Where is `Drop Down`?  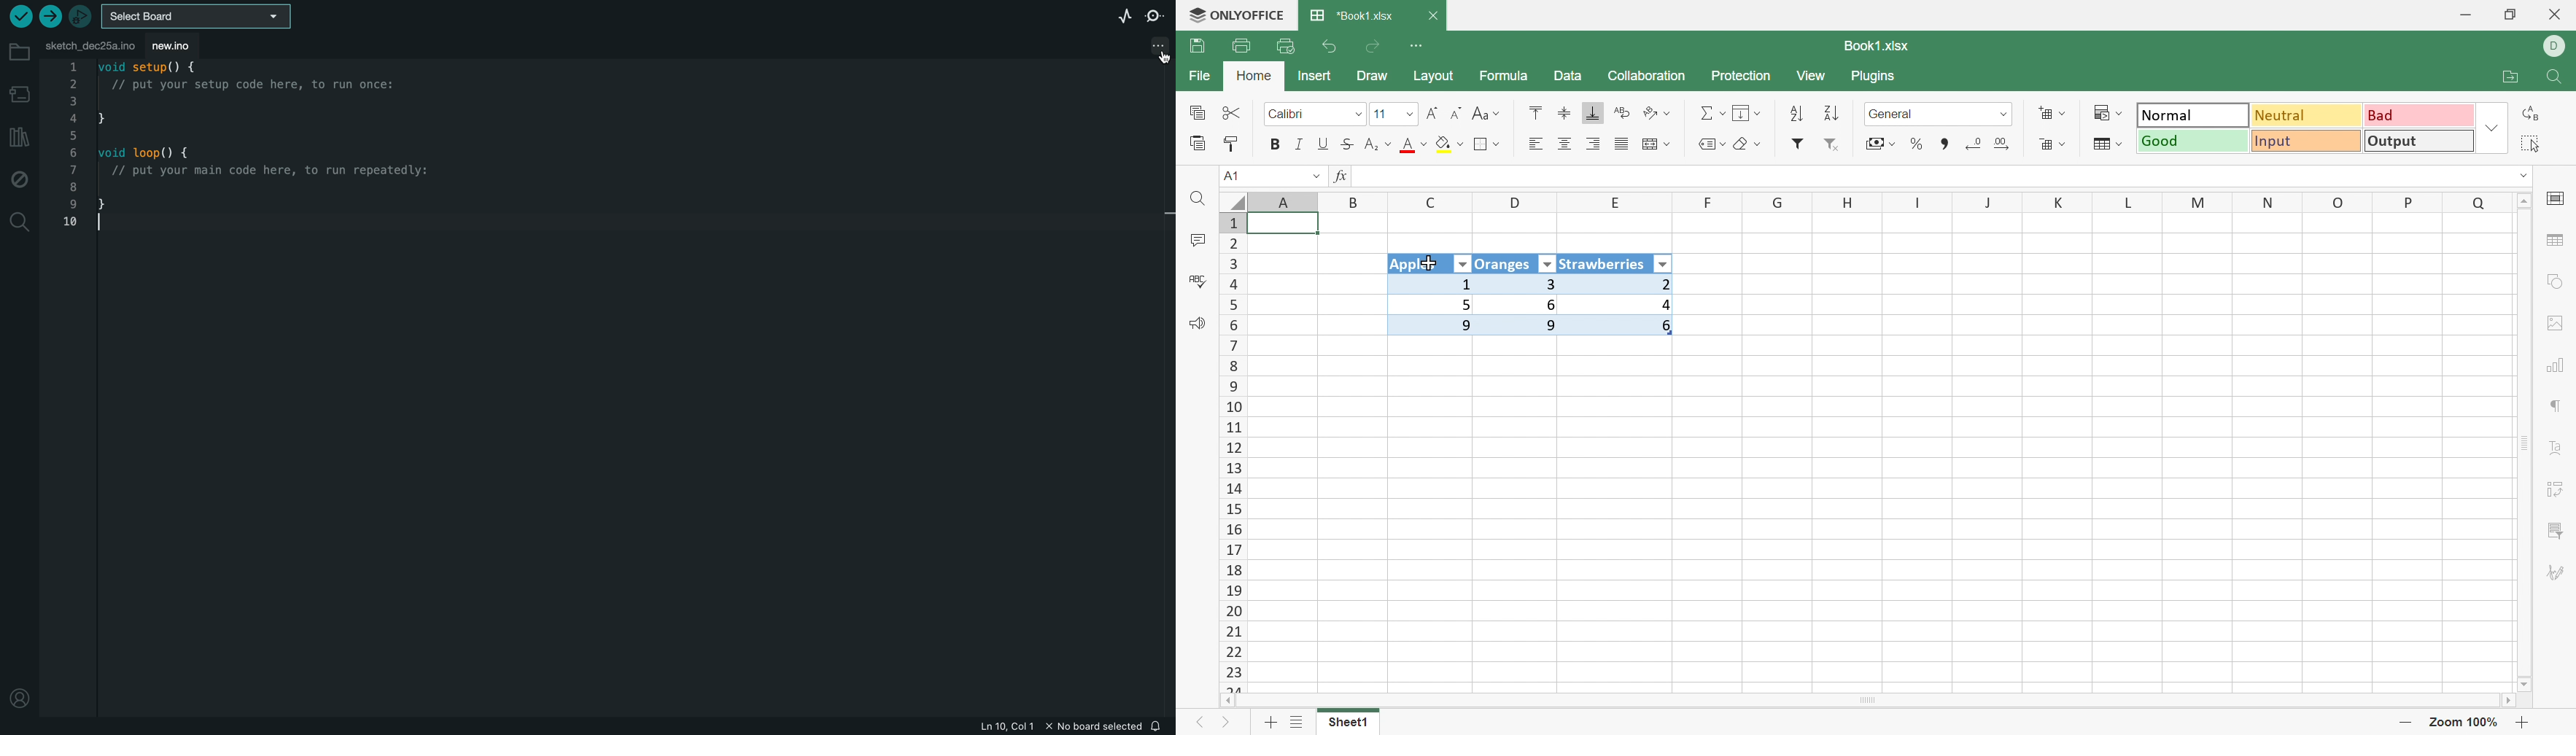
Drop Down is located at coordinates (1356, 114).